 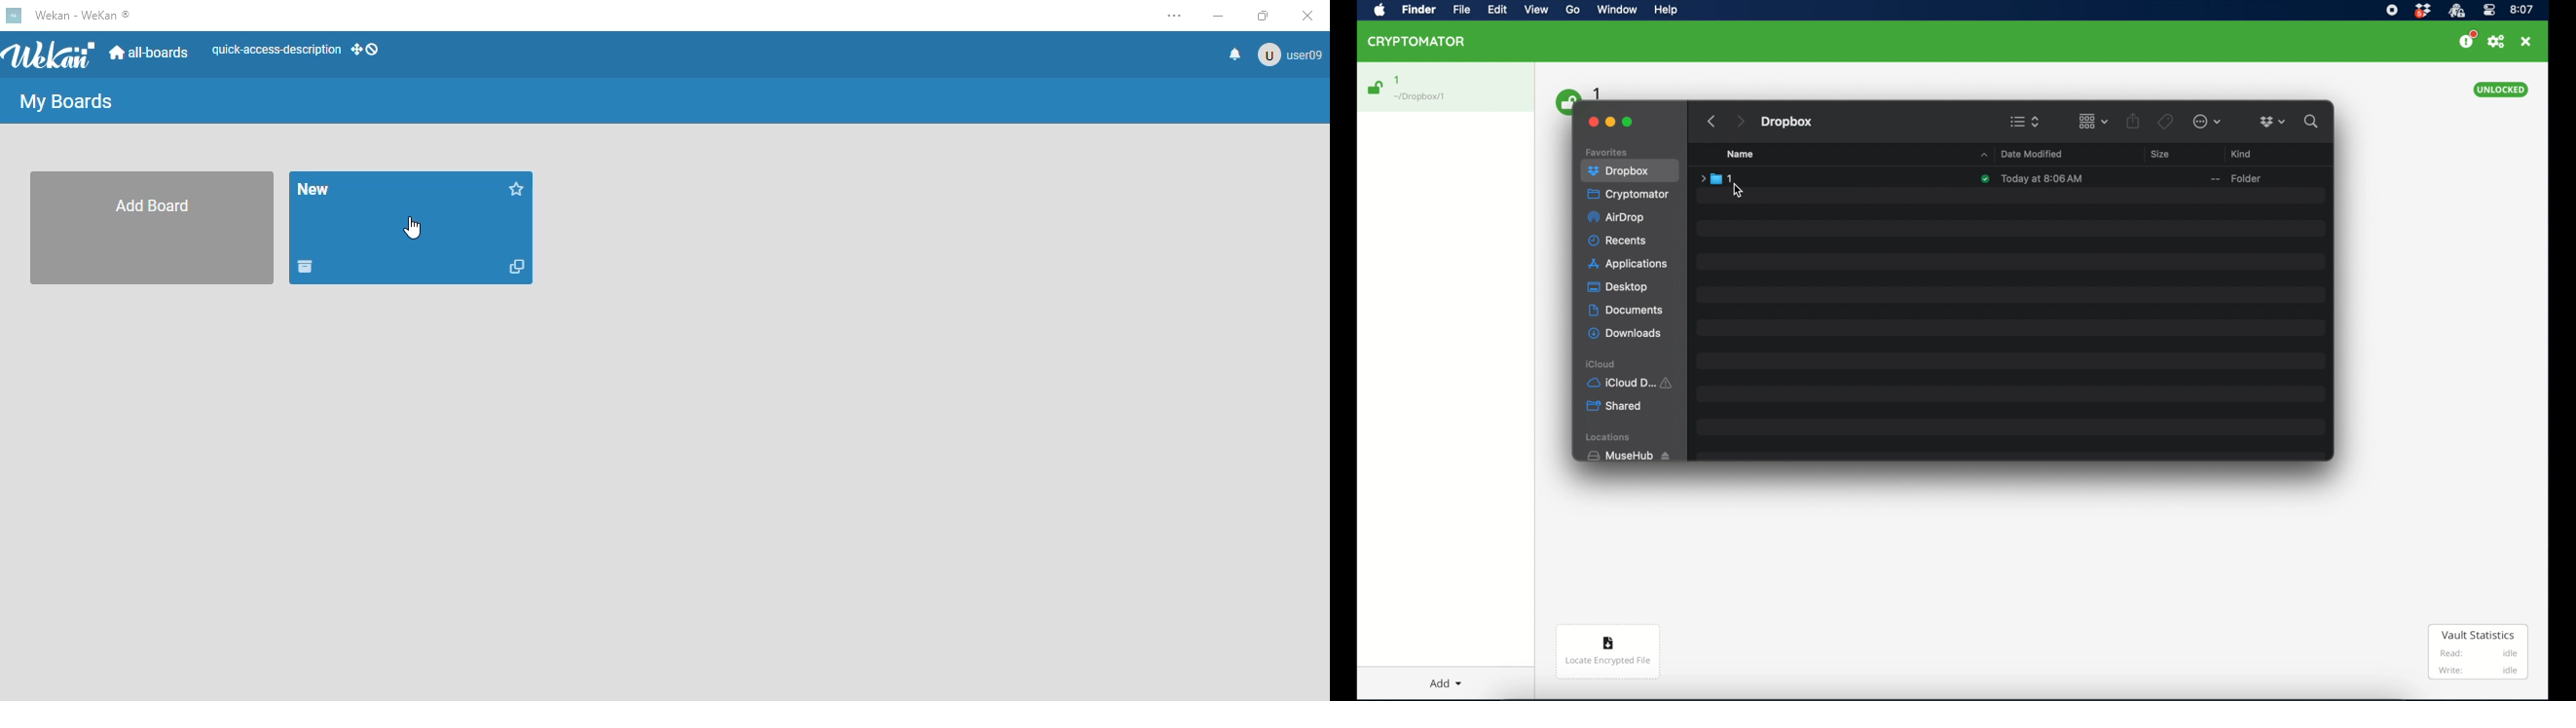 I want to click on Go, so click(x=1577, y=13).